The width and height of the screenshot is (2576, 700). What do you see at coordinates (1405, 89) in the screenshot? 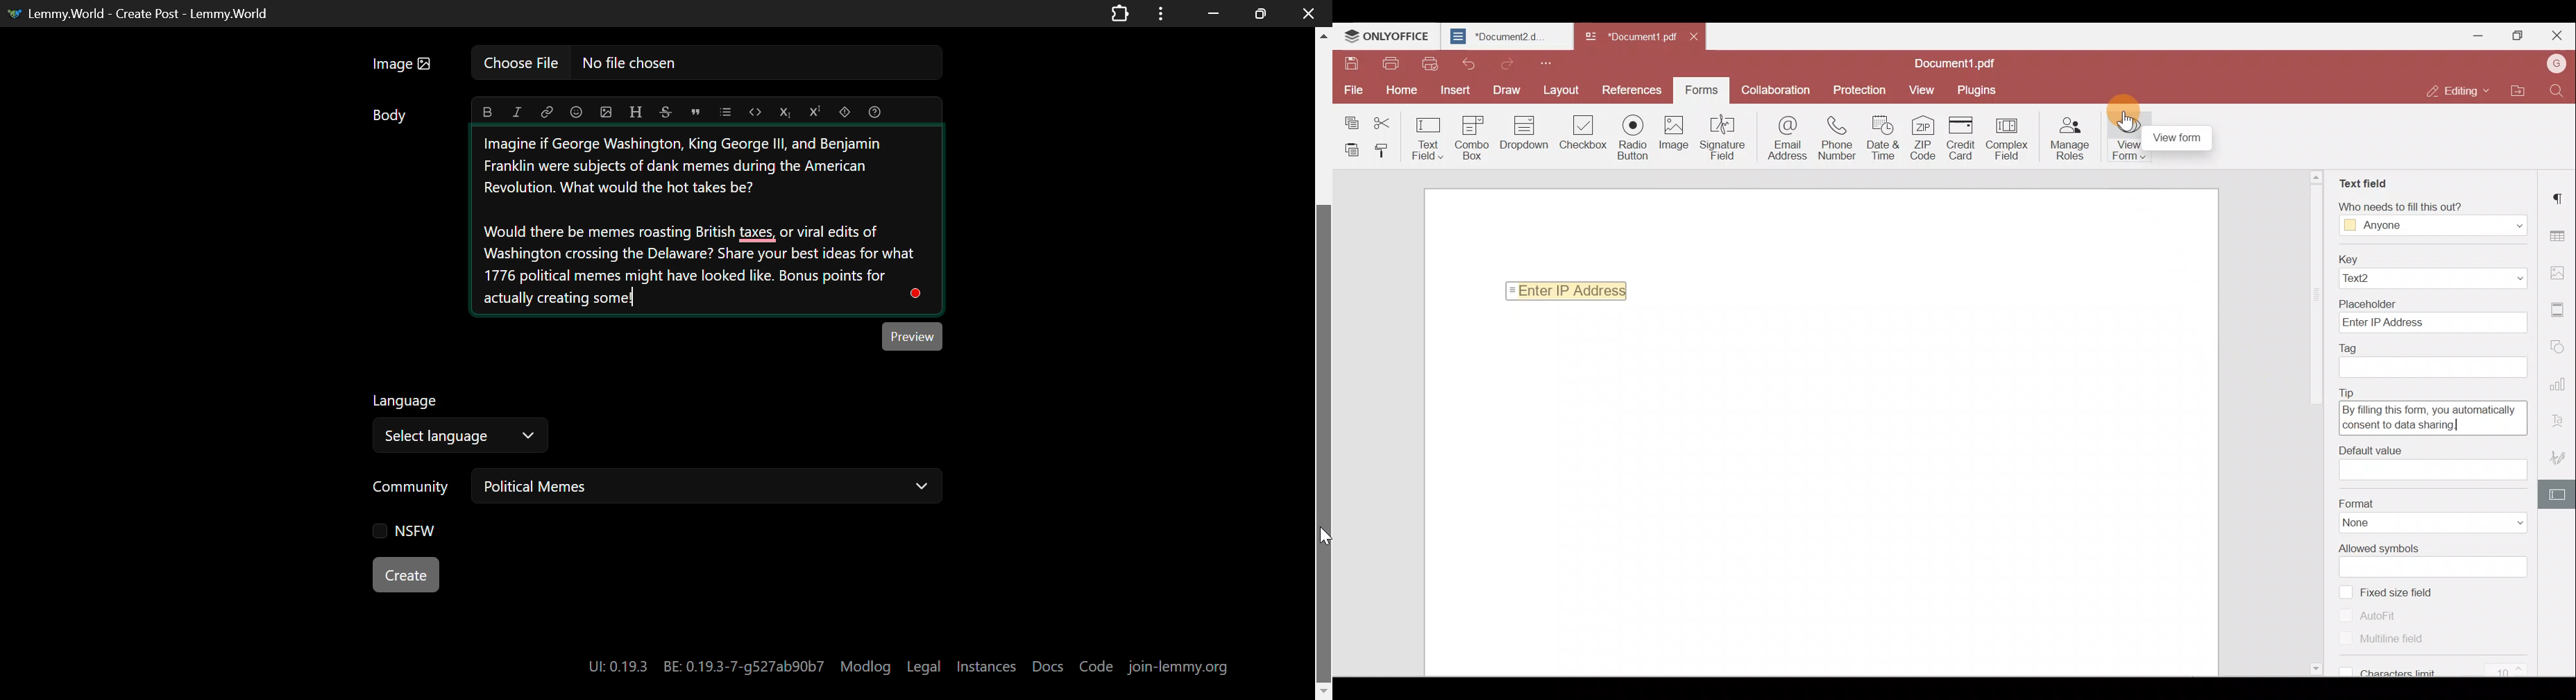
I see `Home` at bounding box center [1405, 89].